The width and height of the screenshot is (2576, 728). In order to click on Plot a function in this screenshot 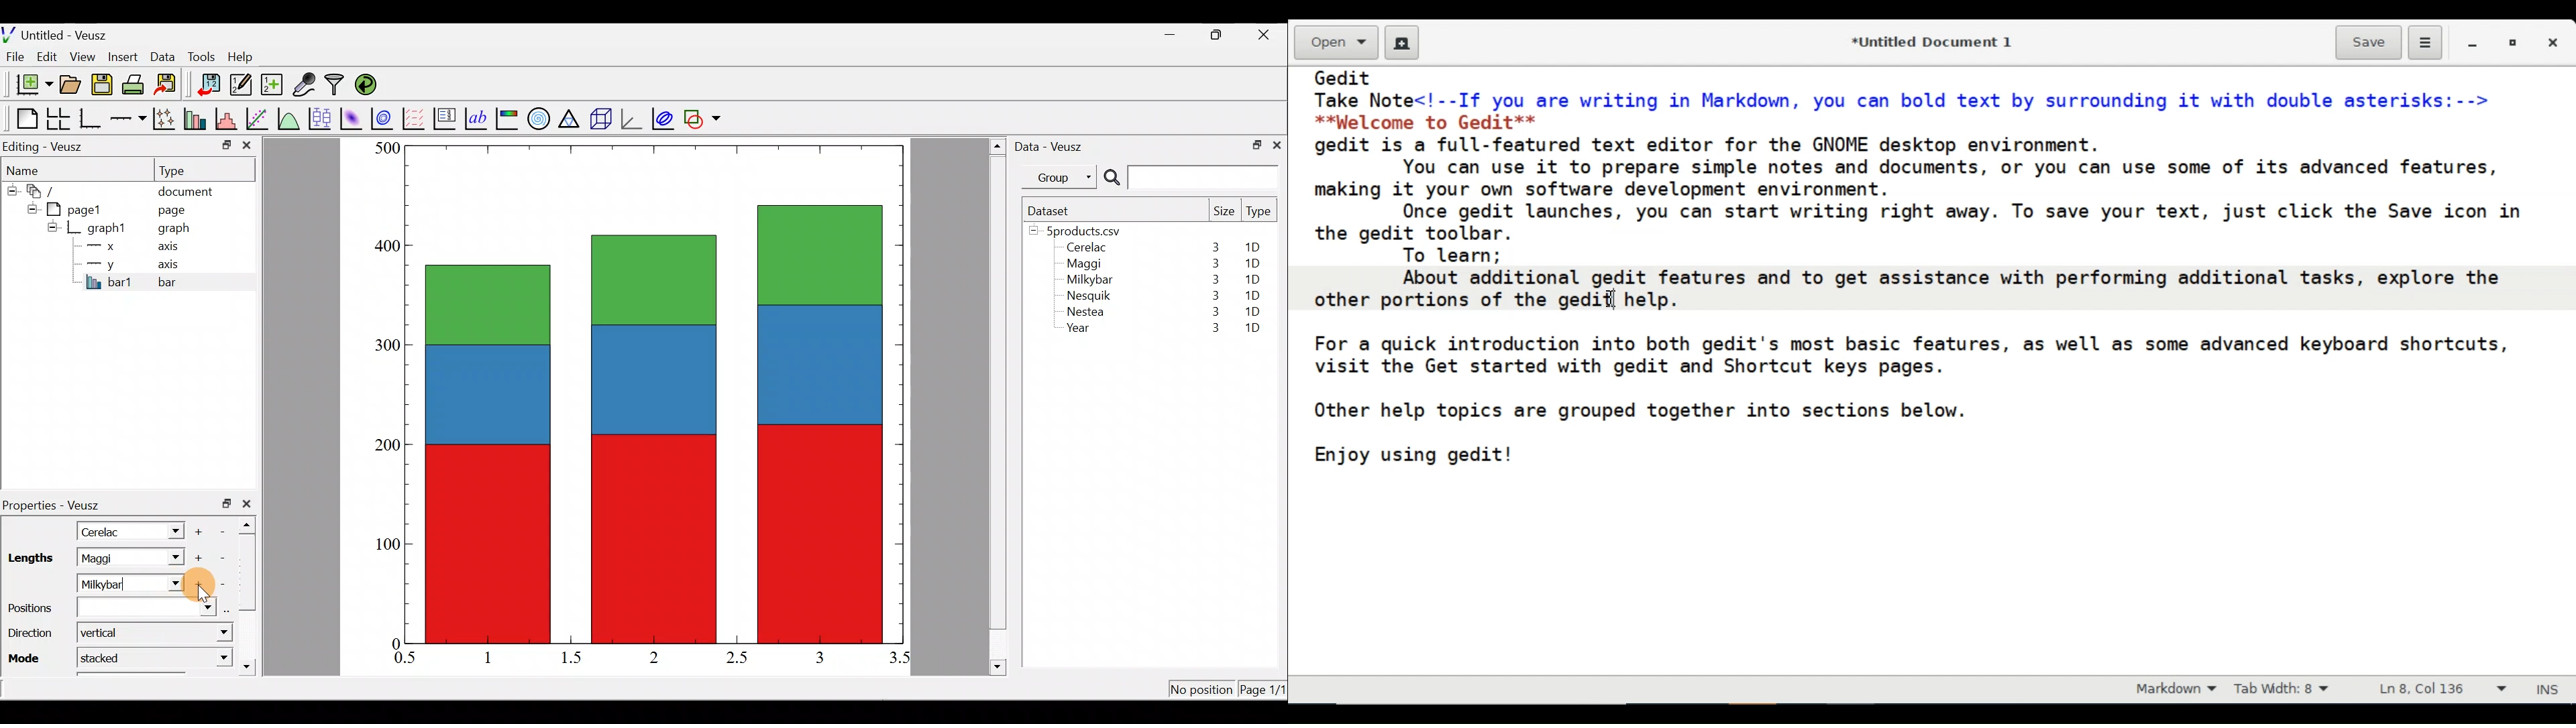, I will do `click(289, 118)`.